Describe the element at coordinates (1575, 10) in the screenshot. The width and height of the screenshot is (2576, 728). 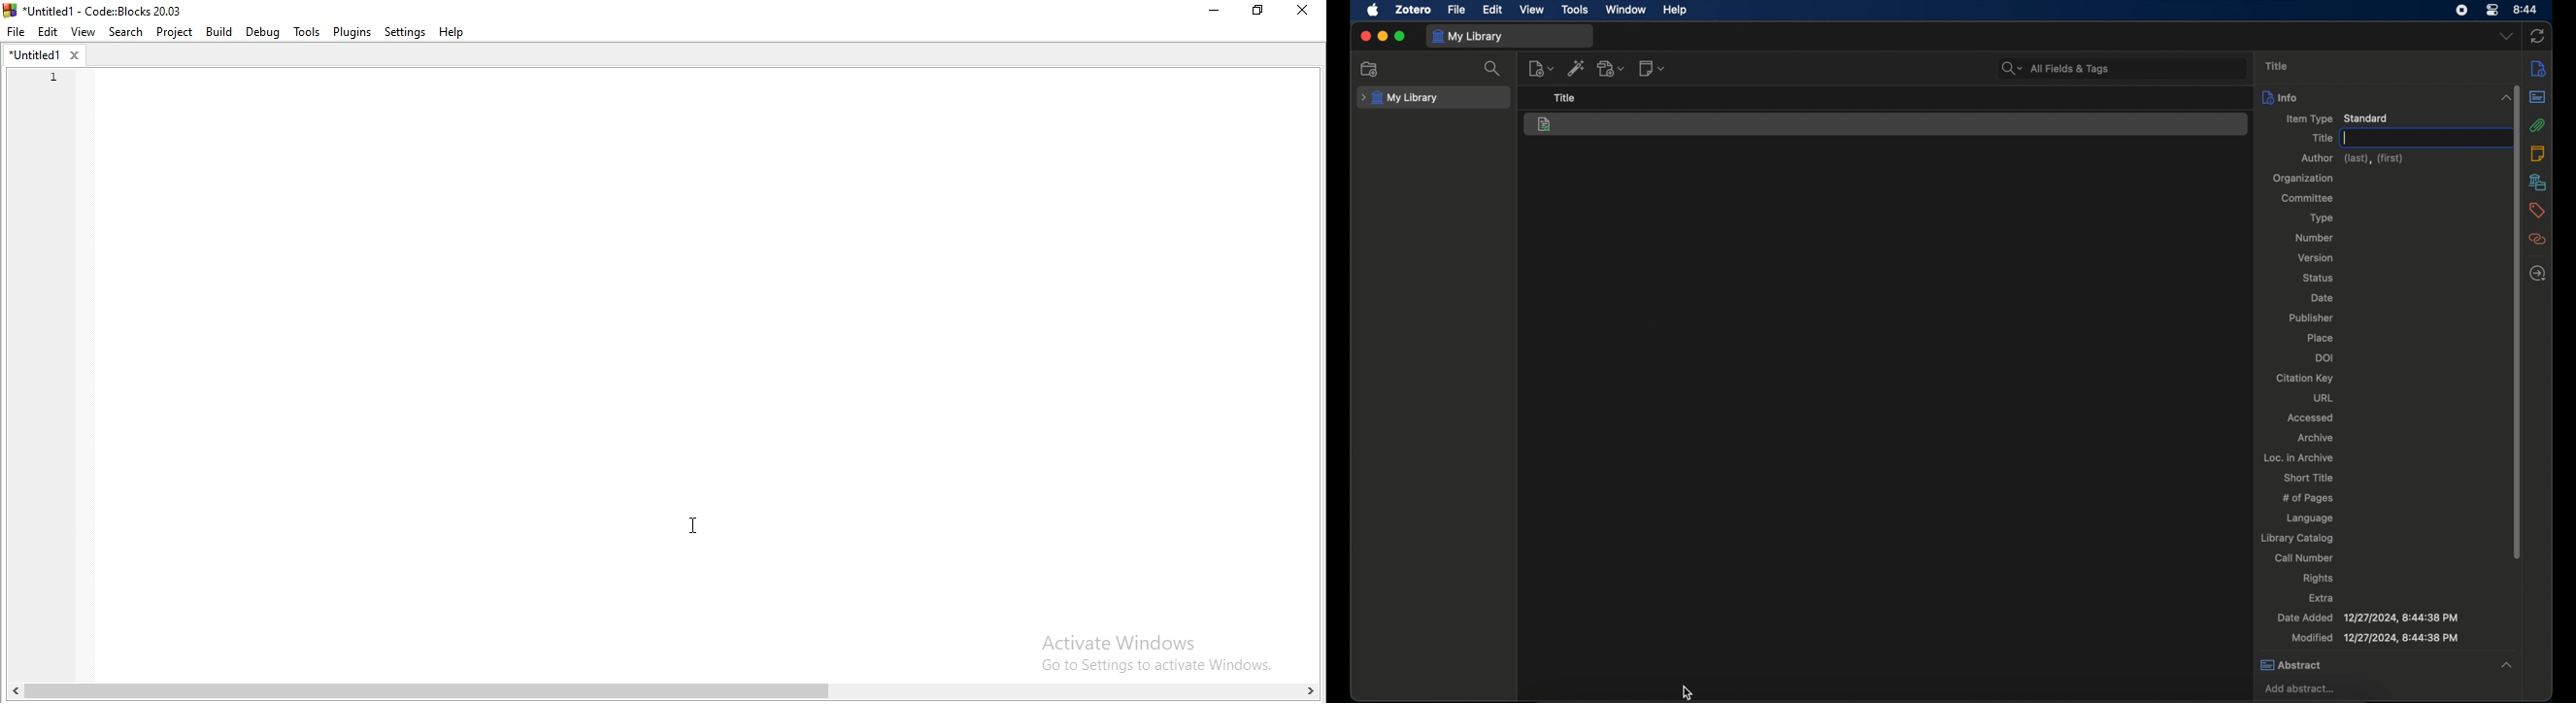
I see `tools` at that location.